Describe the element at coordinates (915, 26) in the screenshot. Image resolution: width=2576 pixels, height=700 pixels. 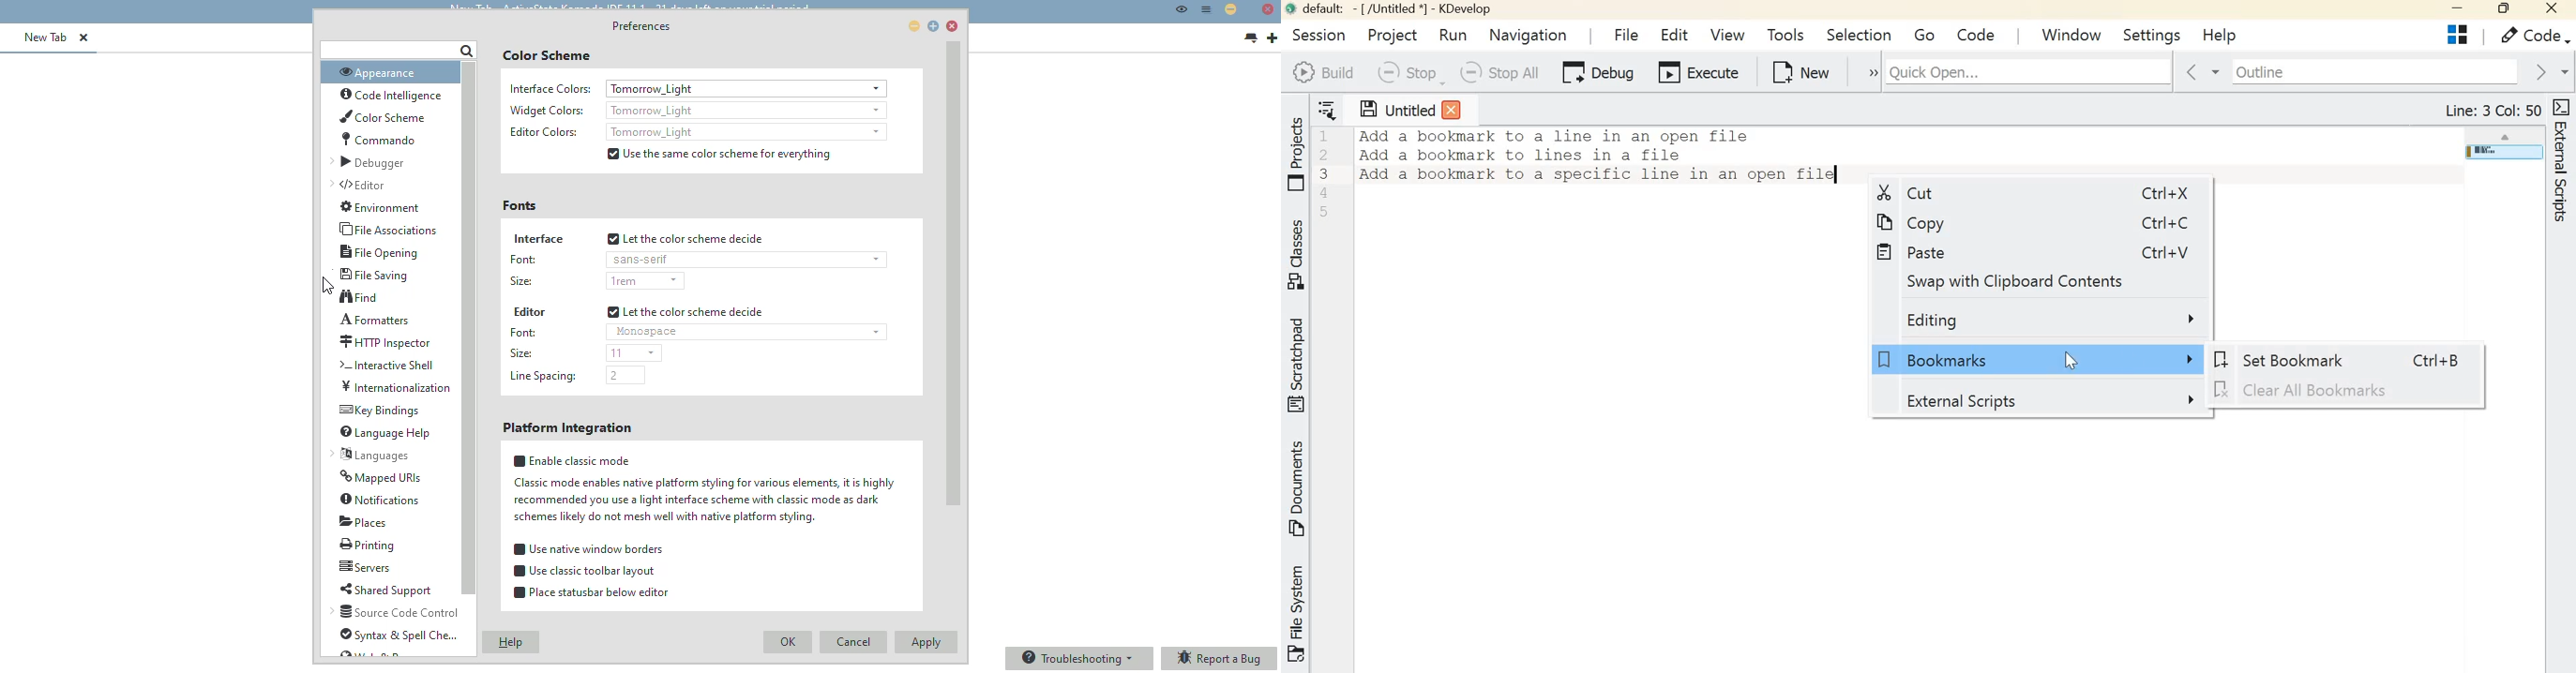
I see `minimize` at that location.